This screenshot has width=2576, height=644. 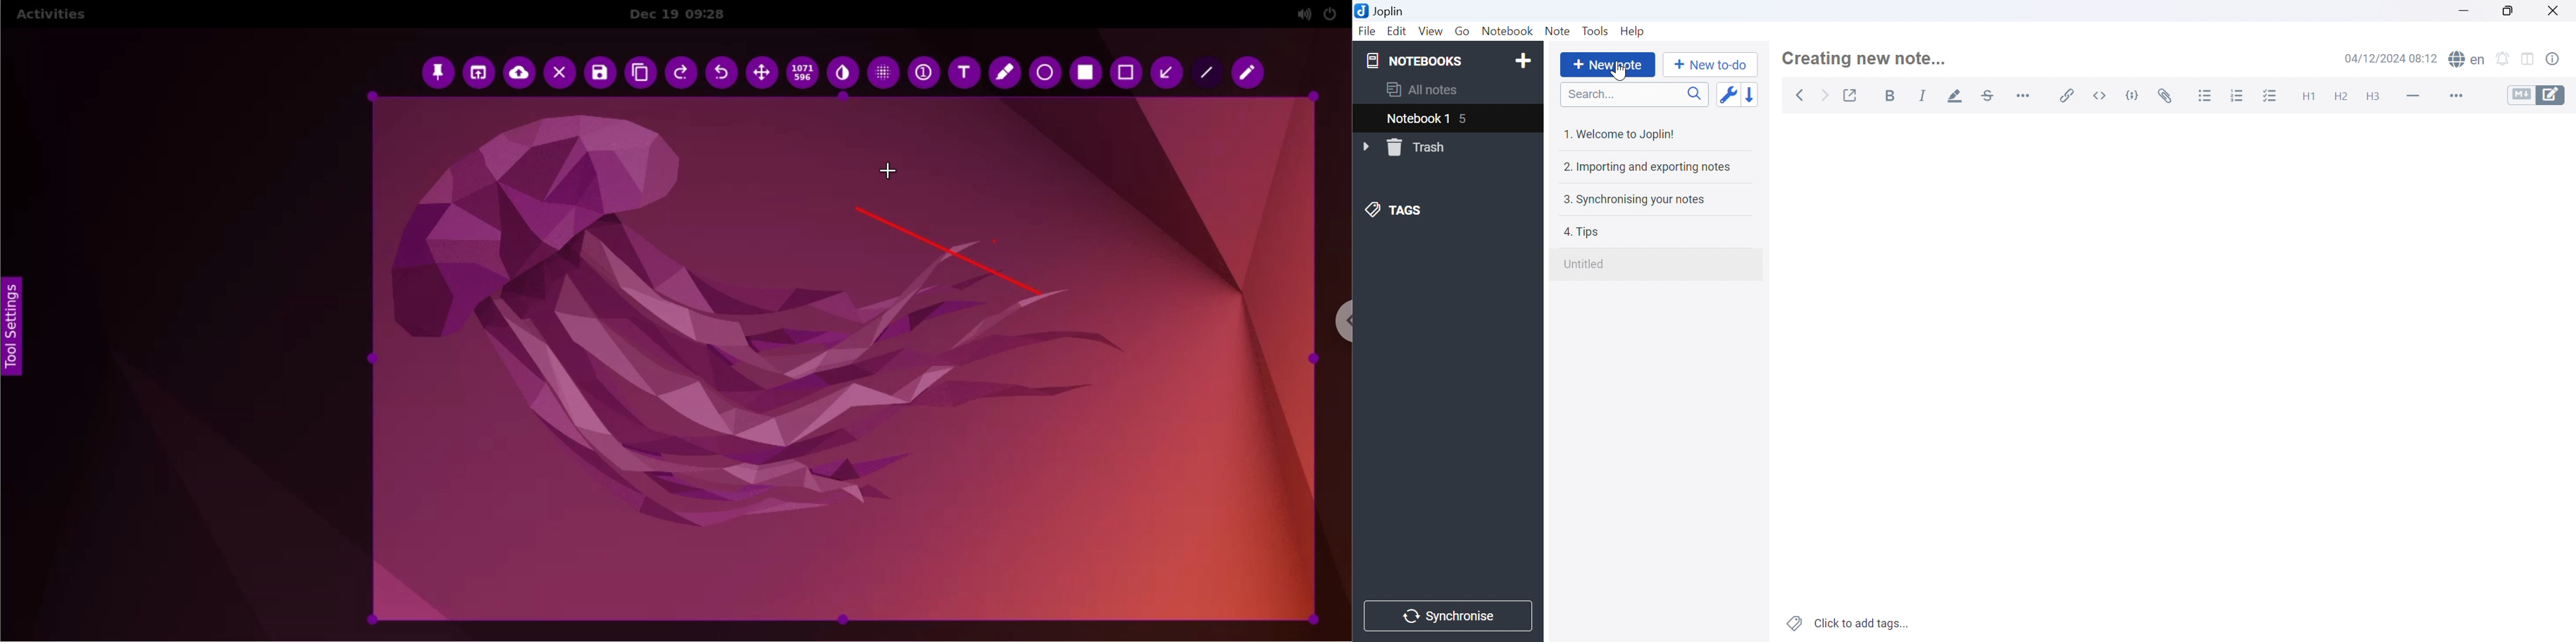 I want to click on Note properties, so click(x=2560, y=58).